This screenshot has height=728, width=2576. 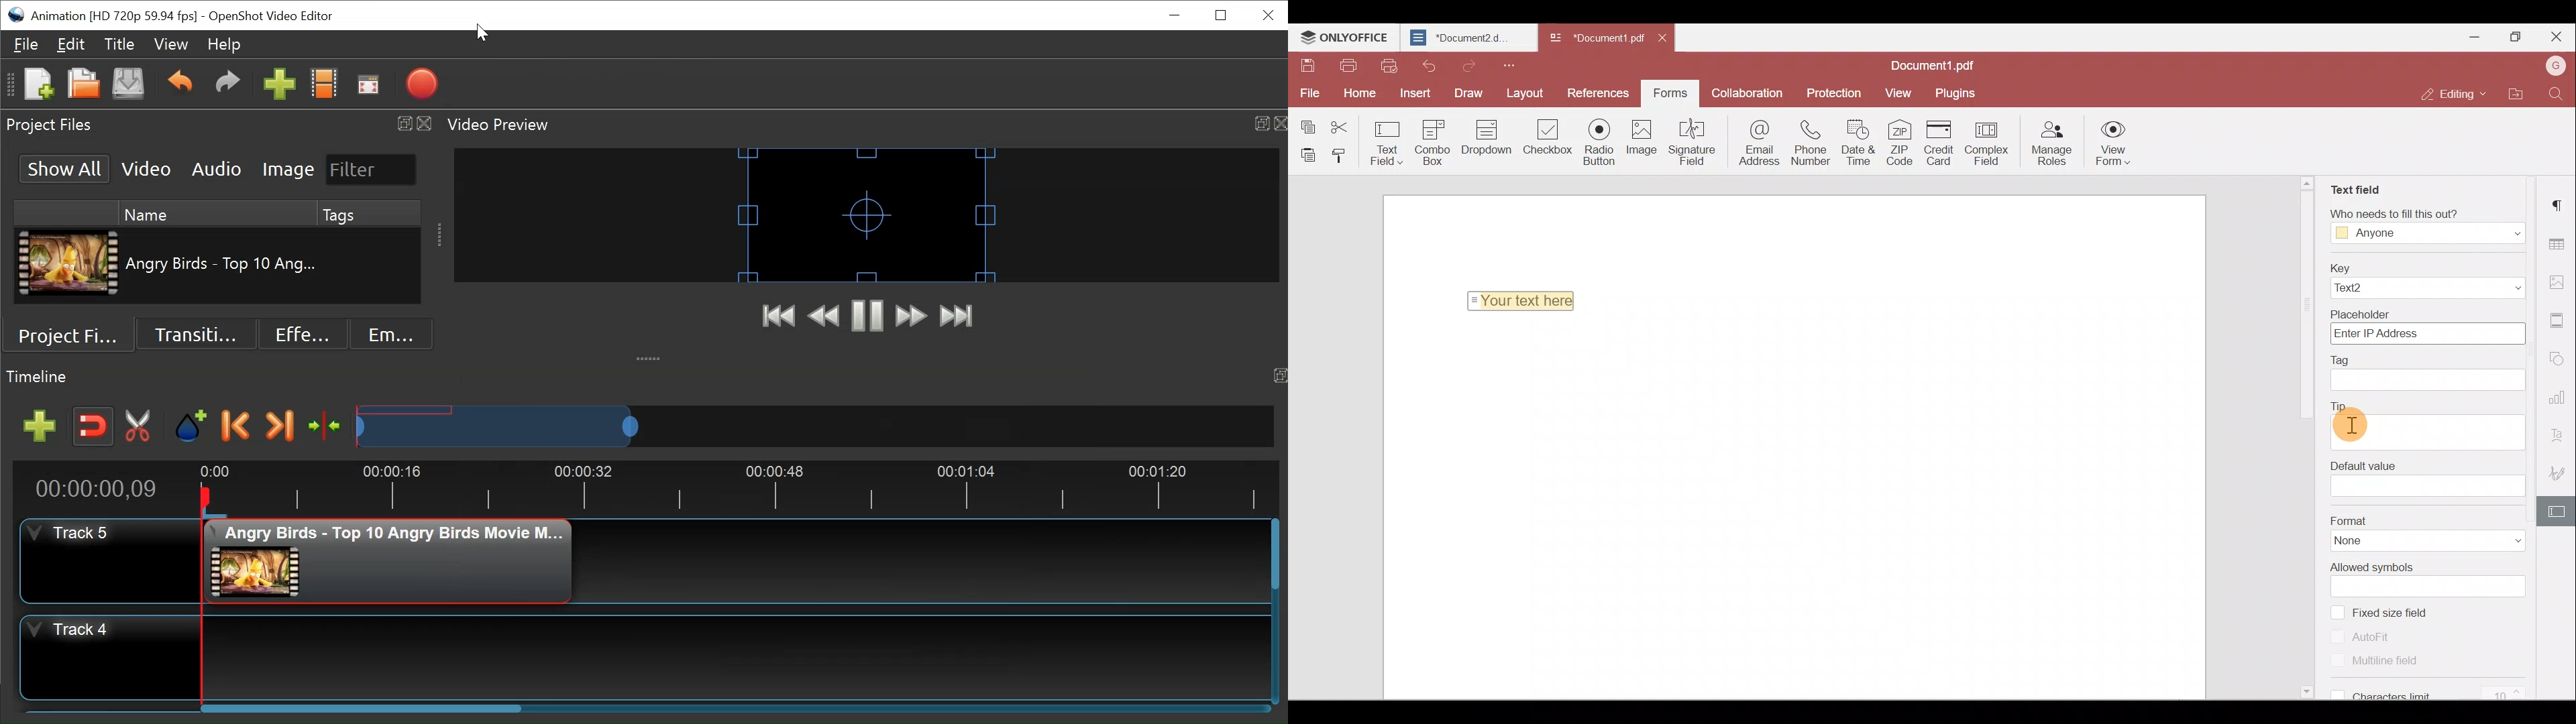 What do you see at coordinates (2490, 288) in the screenshot?
I see `Dropdown` at bounding box center [2490, 288].